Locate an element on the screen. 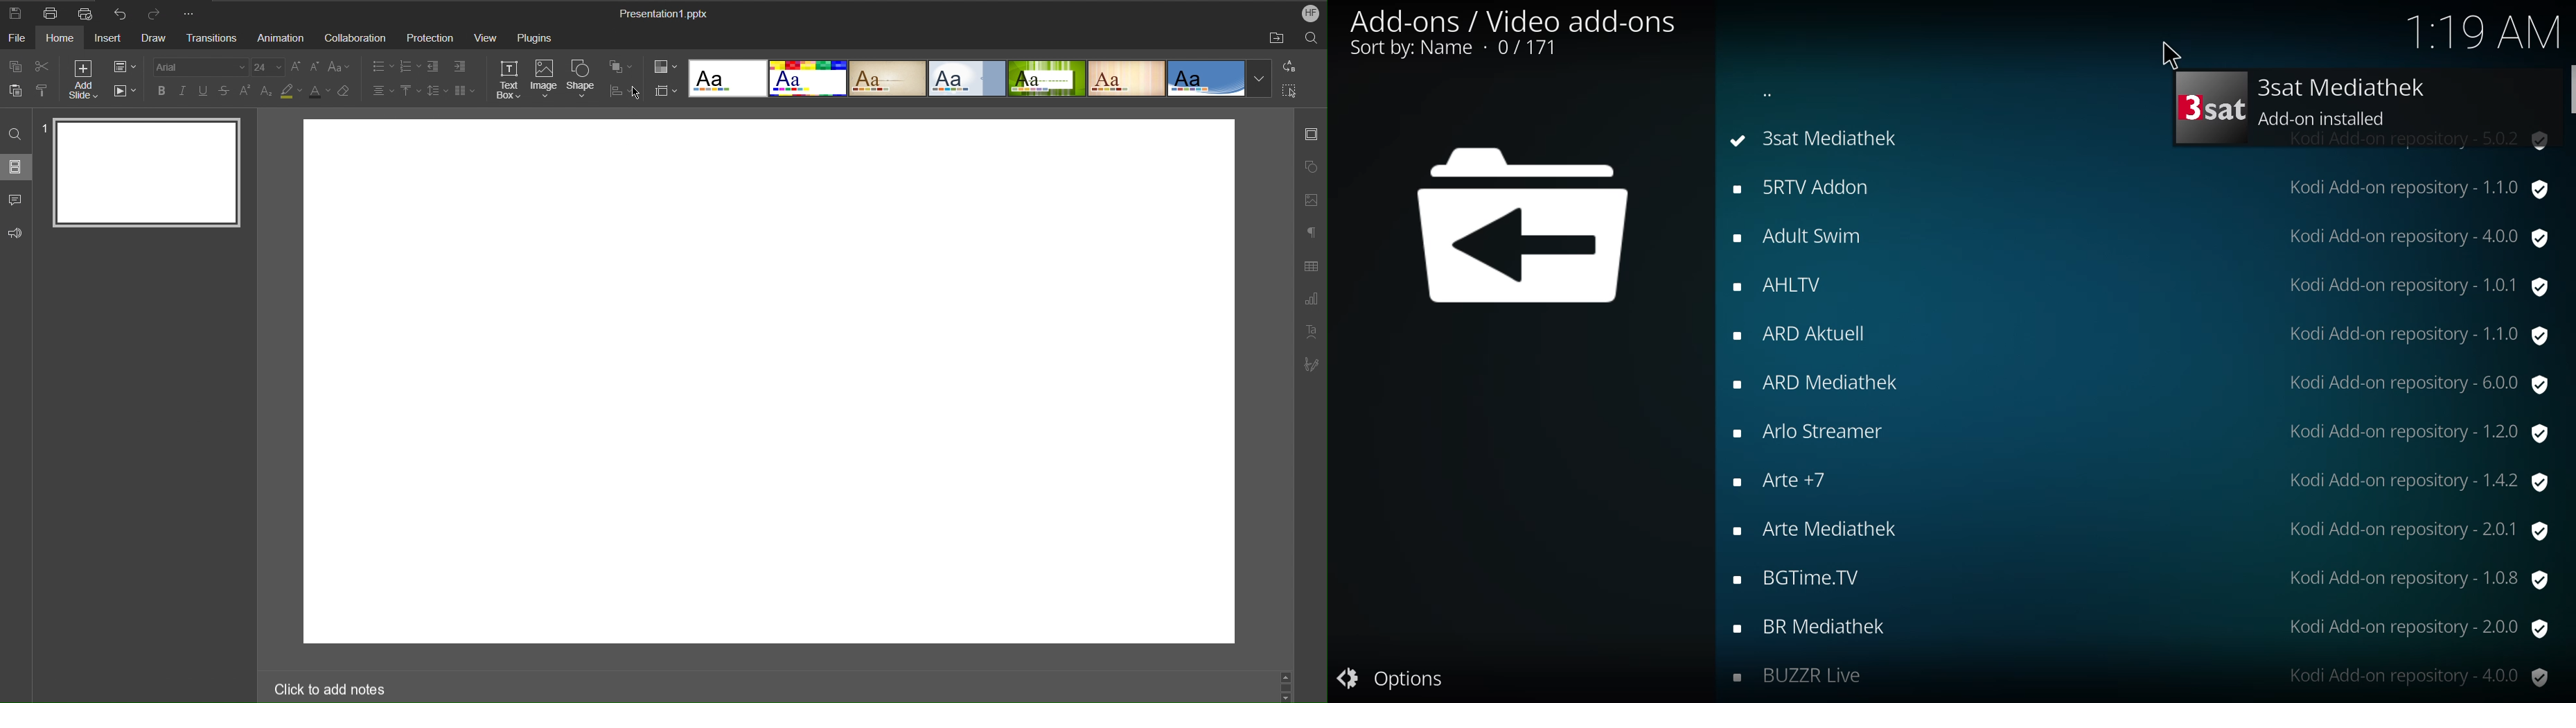 This screenshot has height=728, width=2576. Search is located at coordinates (1312, 39).